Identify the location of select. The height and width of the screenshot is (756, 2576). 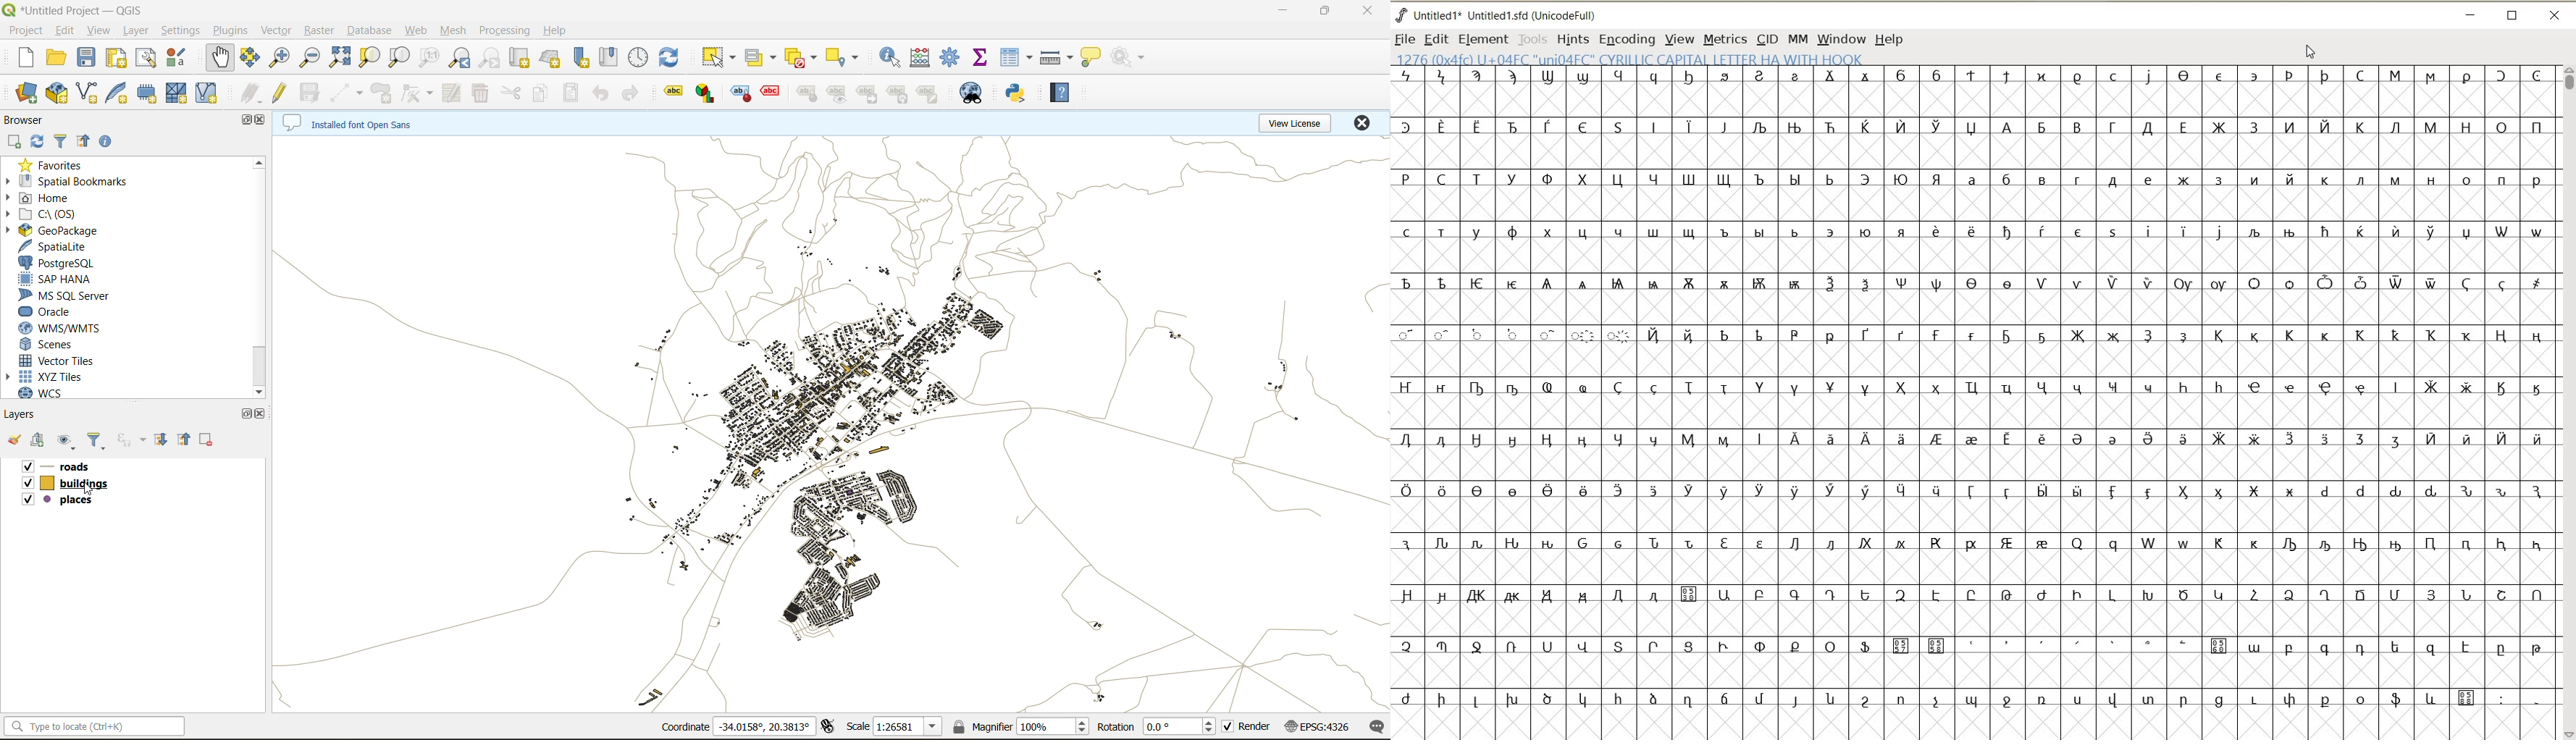
(720, 58).